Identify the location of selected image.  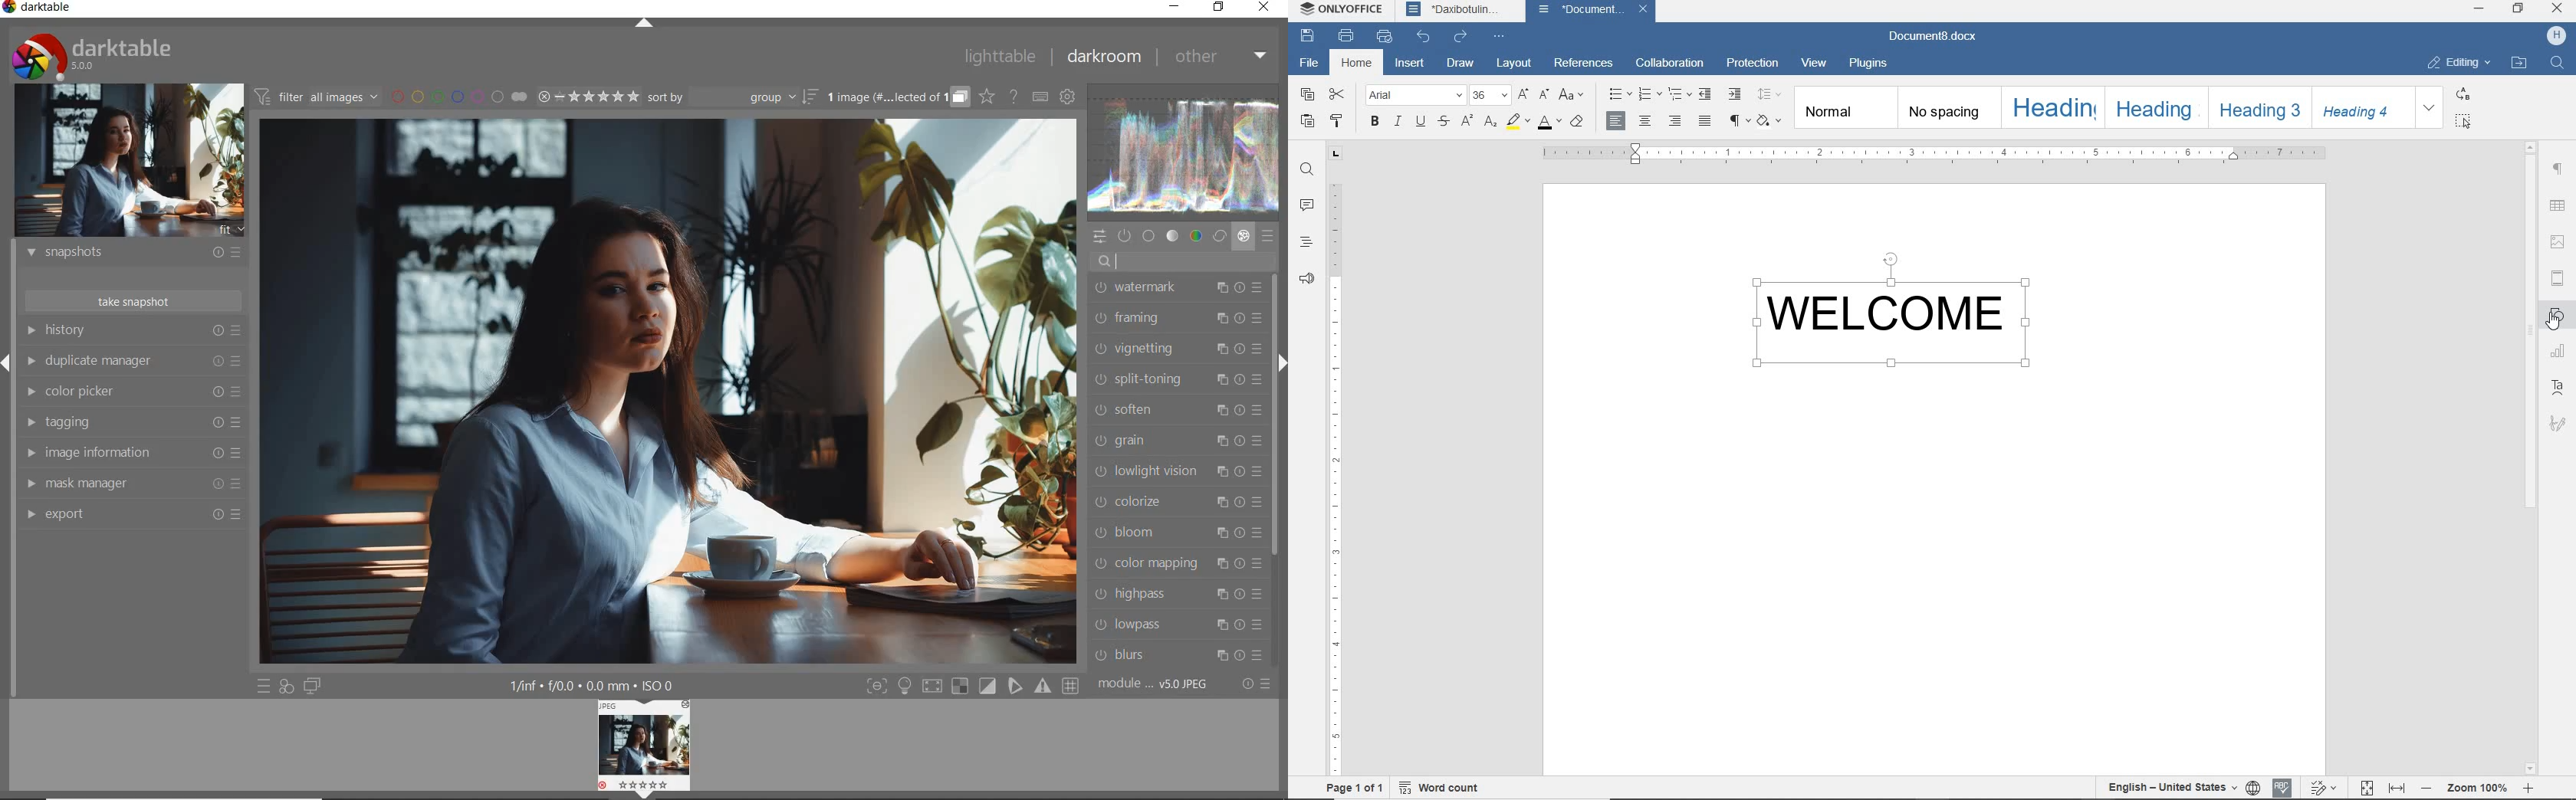
(669, 392).